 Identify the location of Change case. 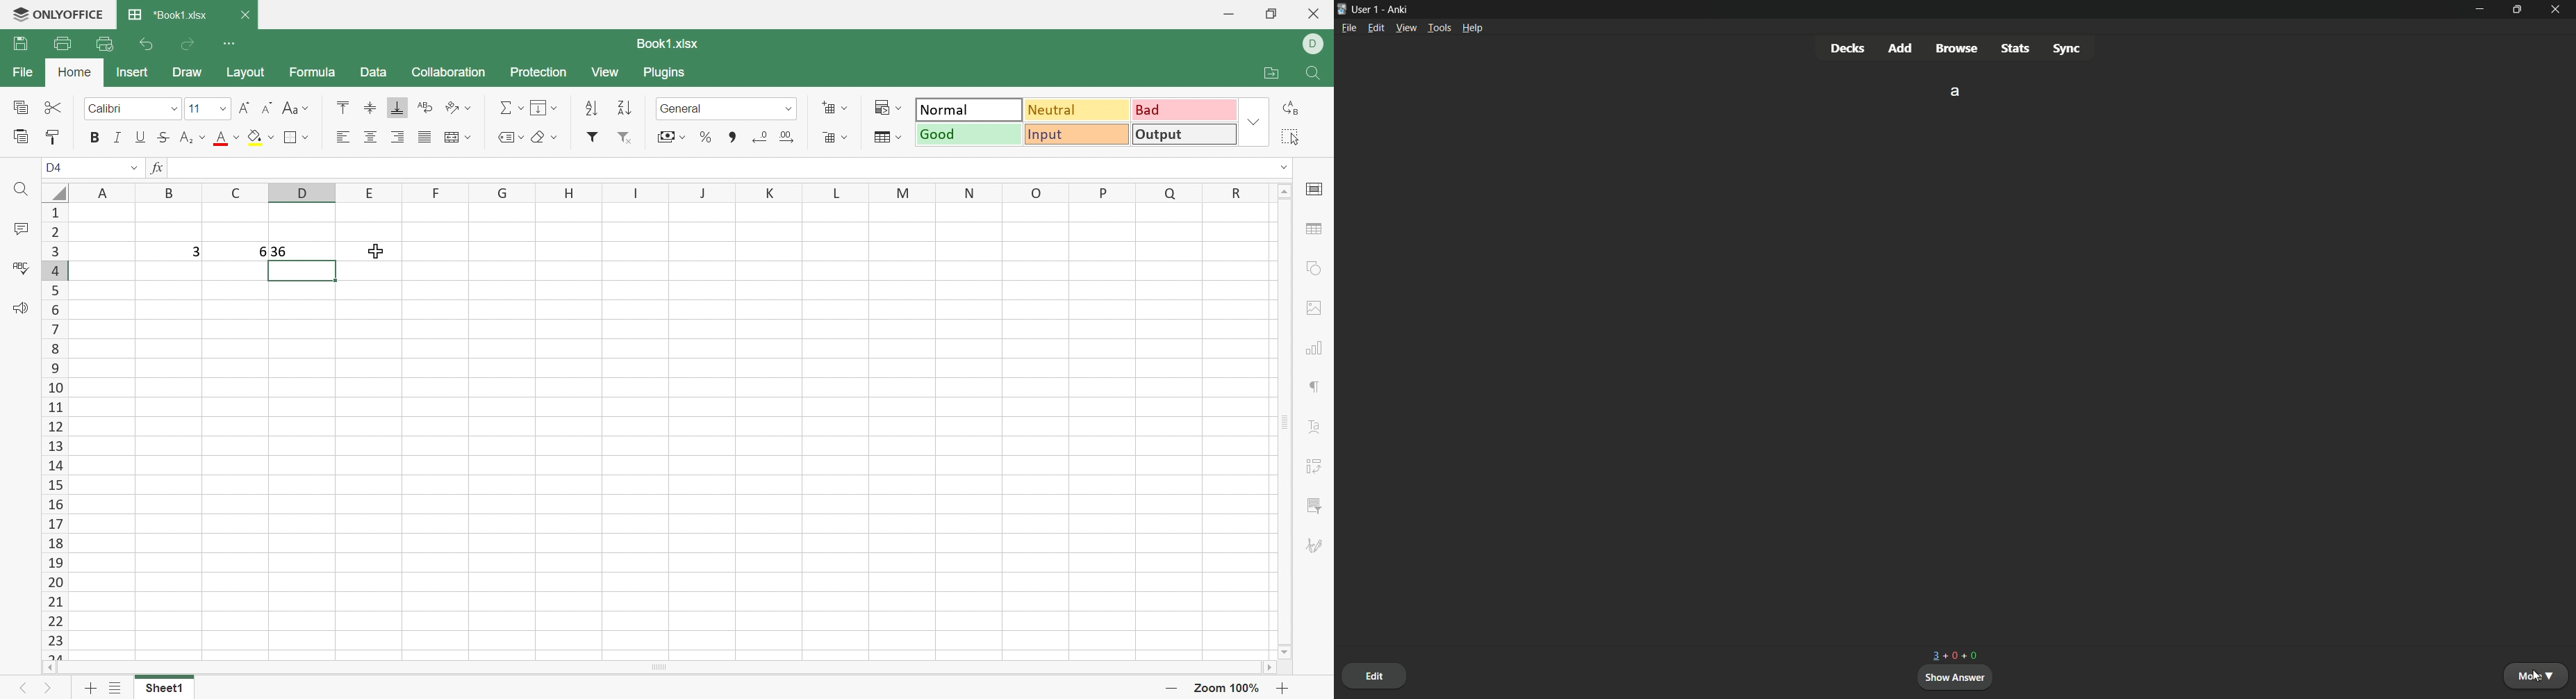
(295, 107).